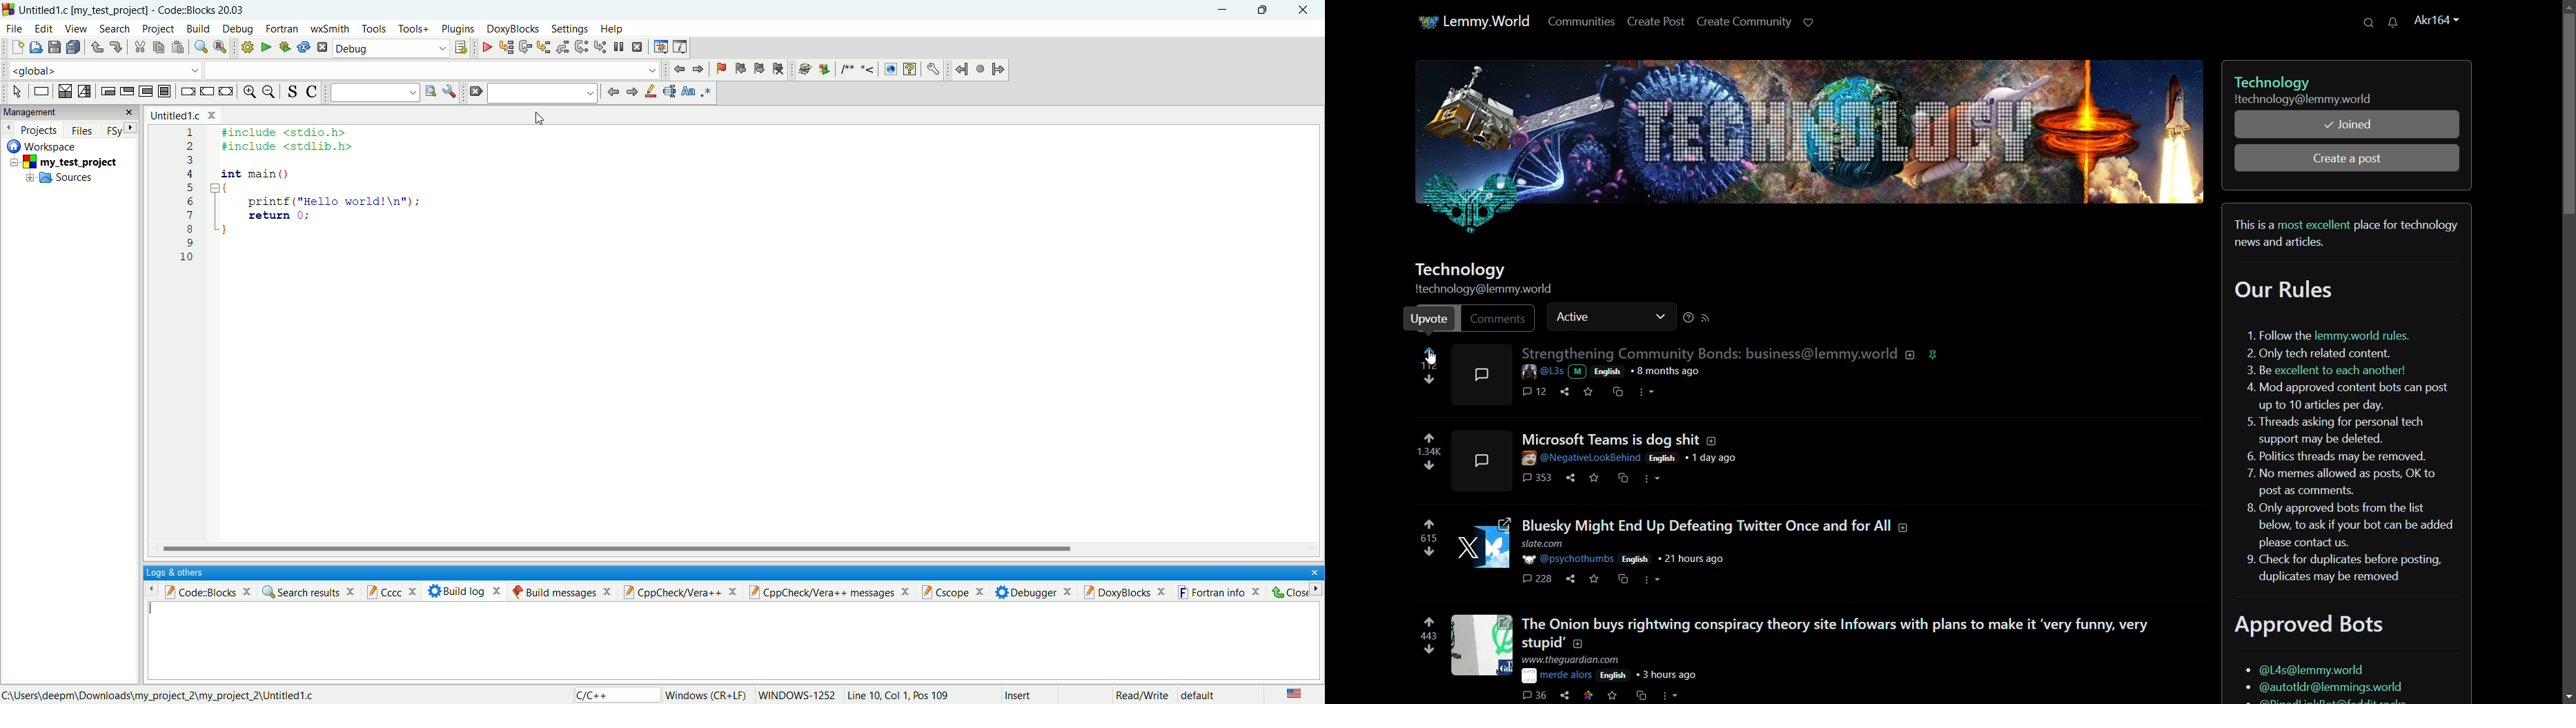  What do you see at coordinates (544, 46) in the screenshot?
I see `step into` at bounding box center [544, 46].